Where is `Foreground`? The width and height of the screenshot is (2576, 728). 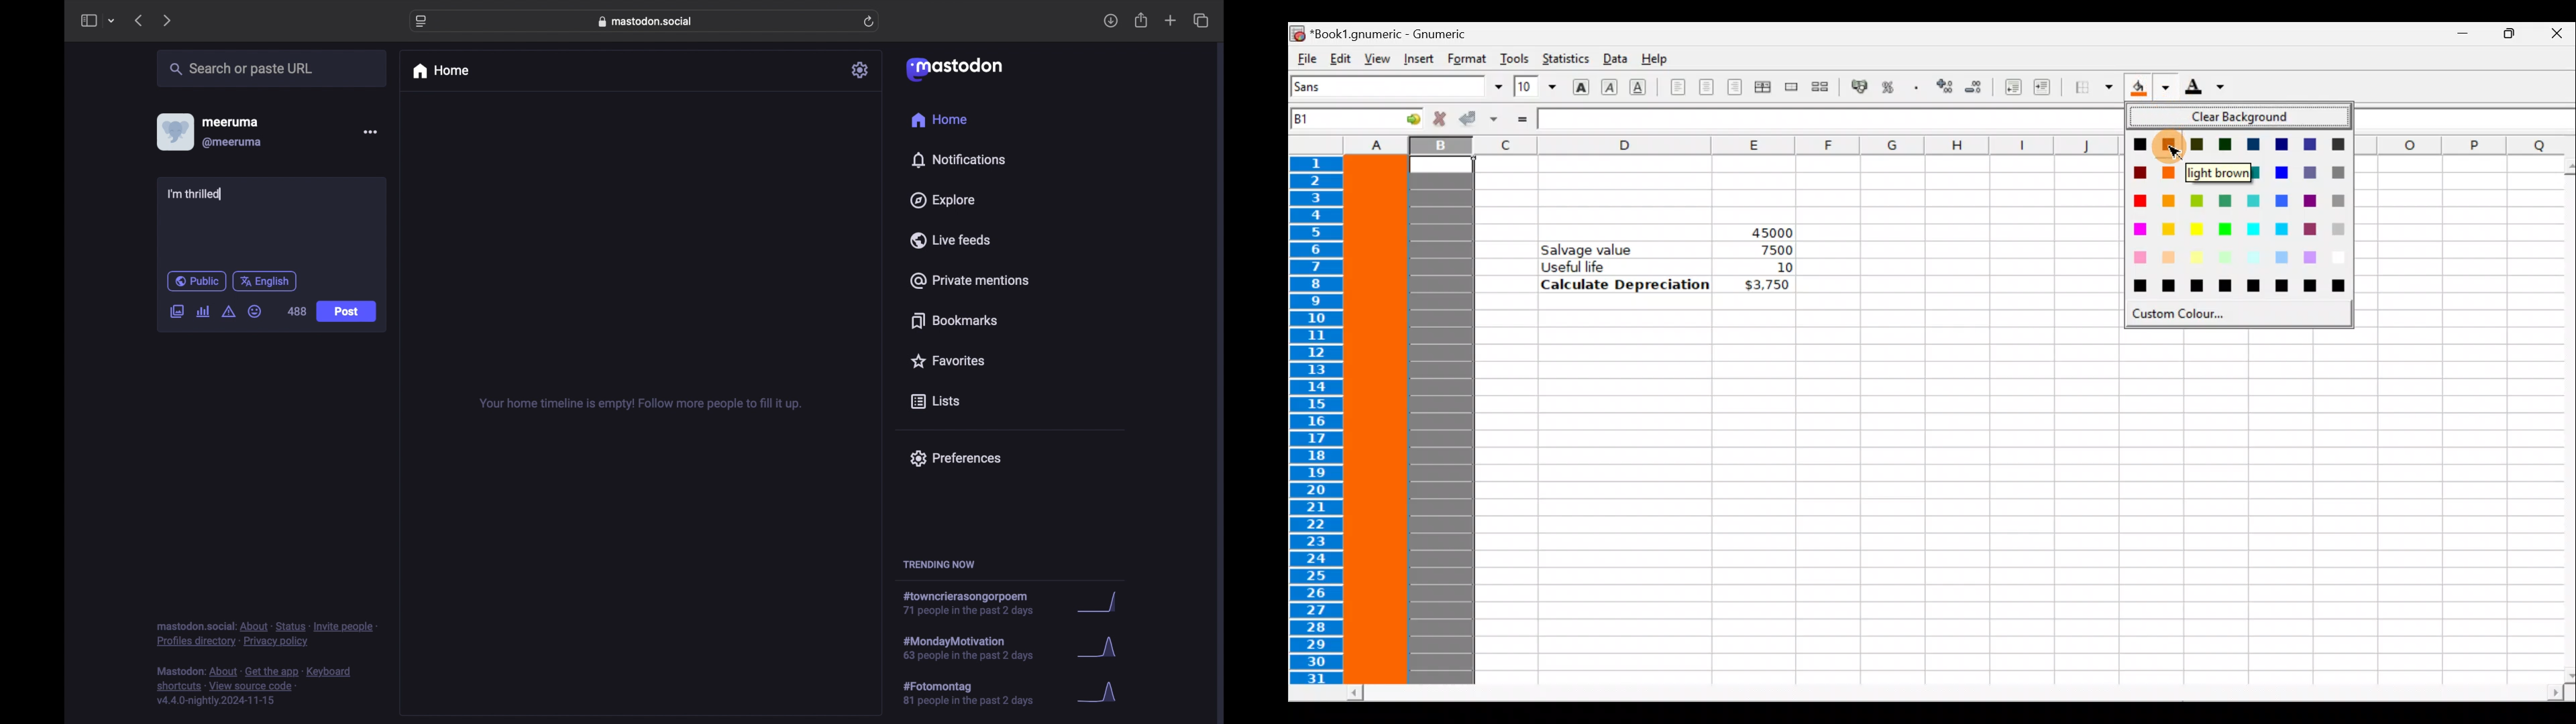 Foreground is located at coordinates (2209, 88).